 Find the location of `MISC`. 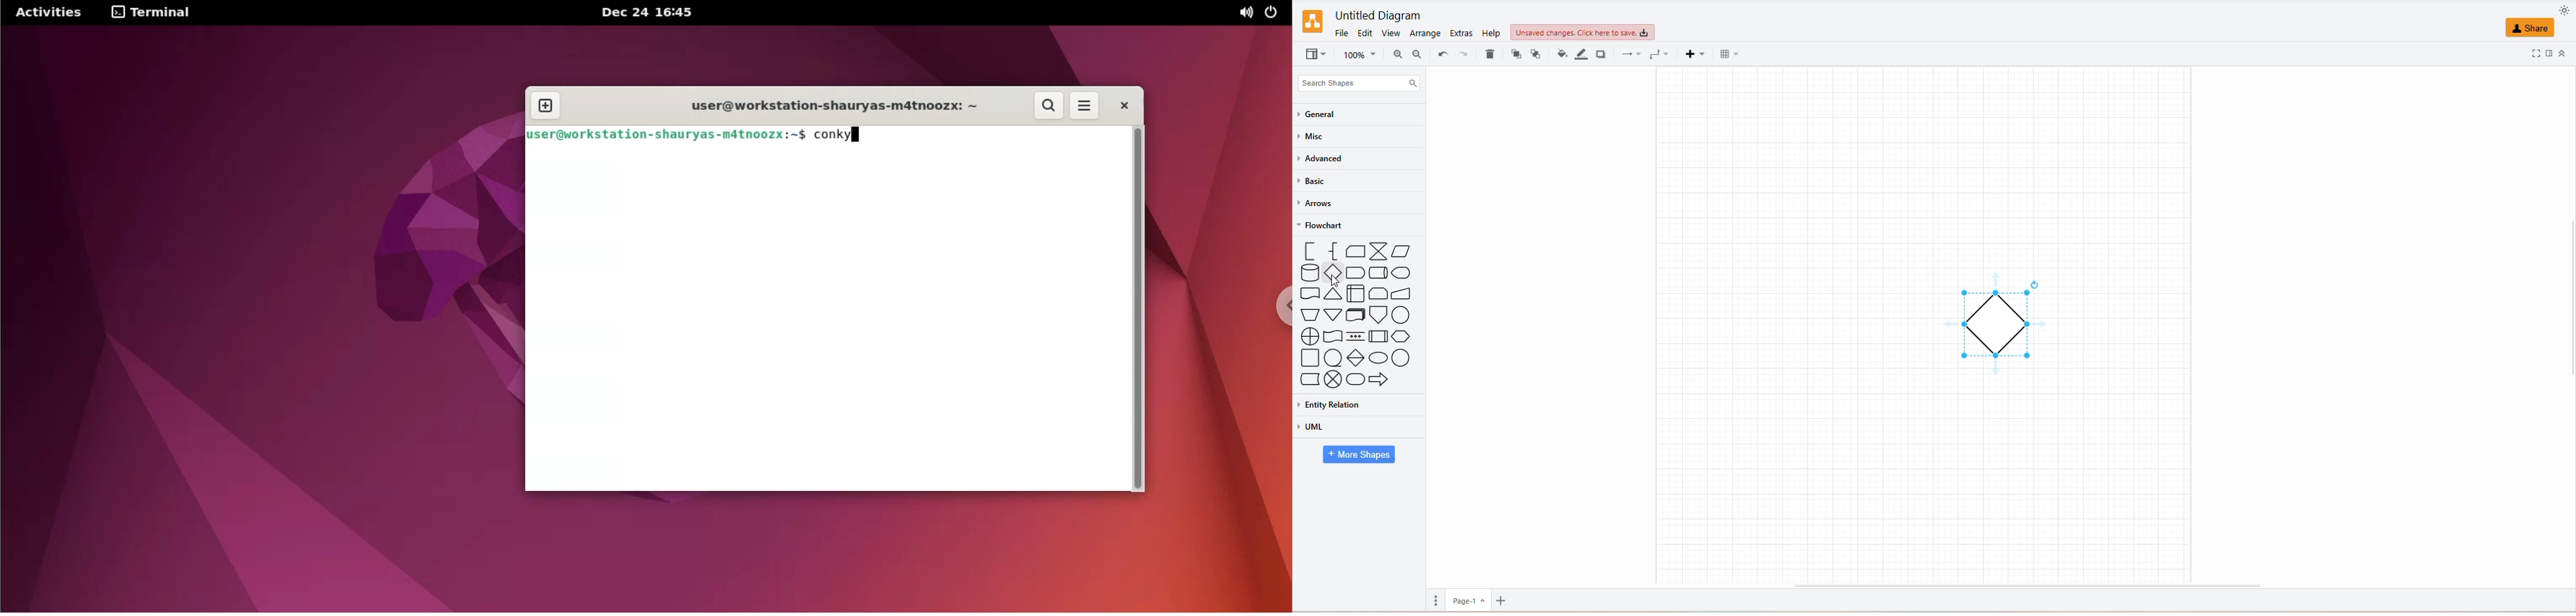

MISC is located at coordinates (1314, 136).